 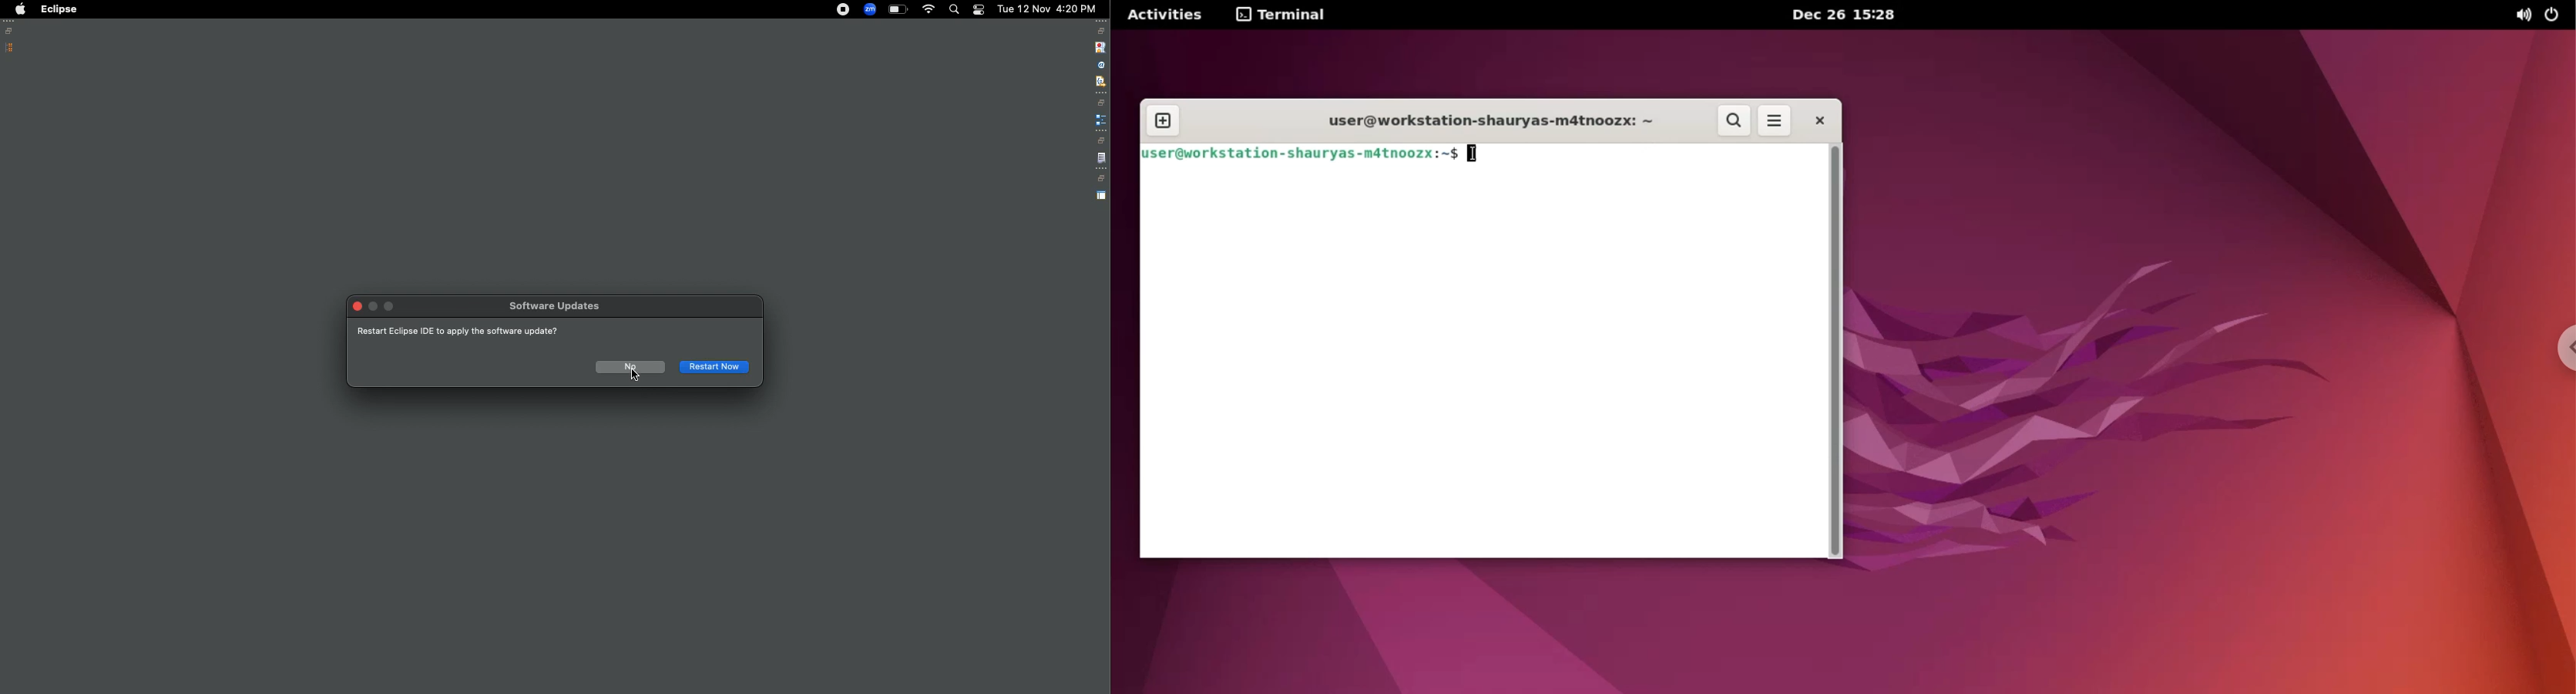 What do you see at coordinates (978, 10) in the screenshot?
I see `Notification` at bounding box center [978, 10].